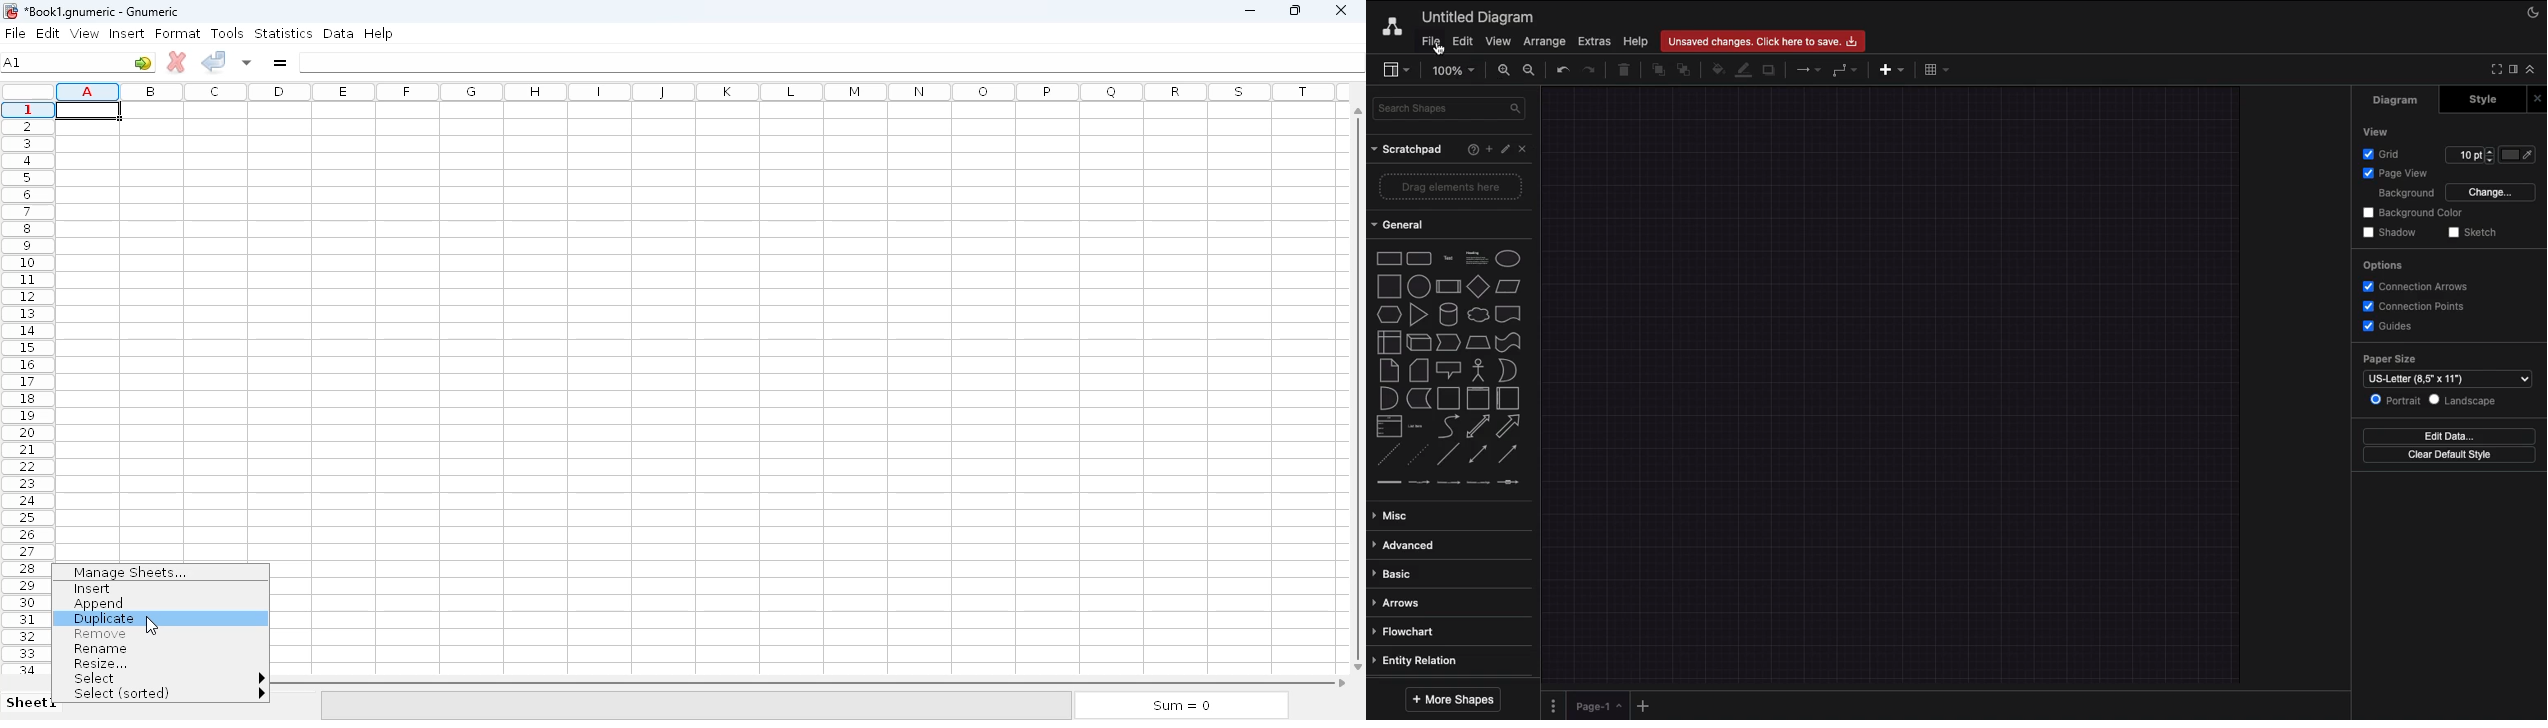 The height and width of the screenshot is (728, 2548). Describe the element at coordinates (1562, 69) in the screenshot. I see `Undo` at that location.